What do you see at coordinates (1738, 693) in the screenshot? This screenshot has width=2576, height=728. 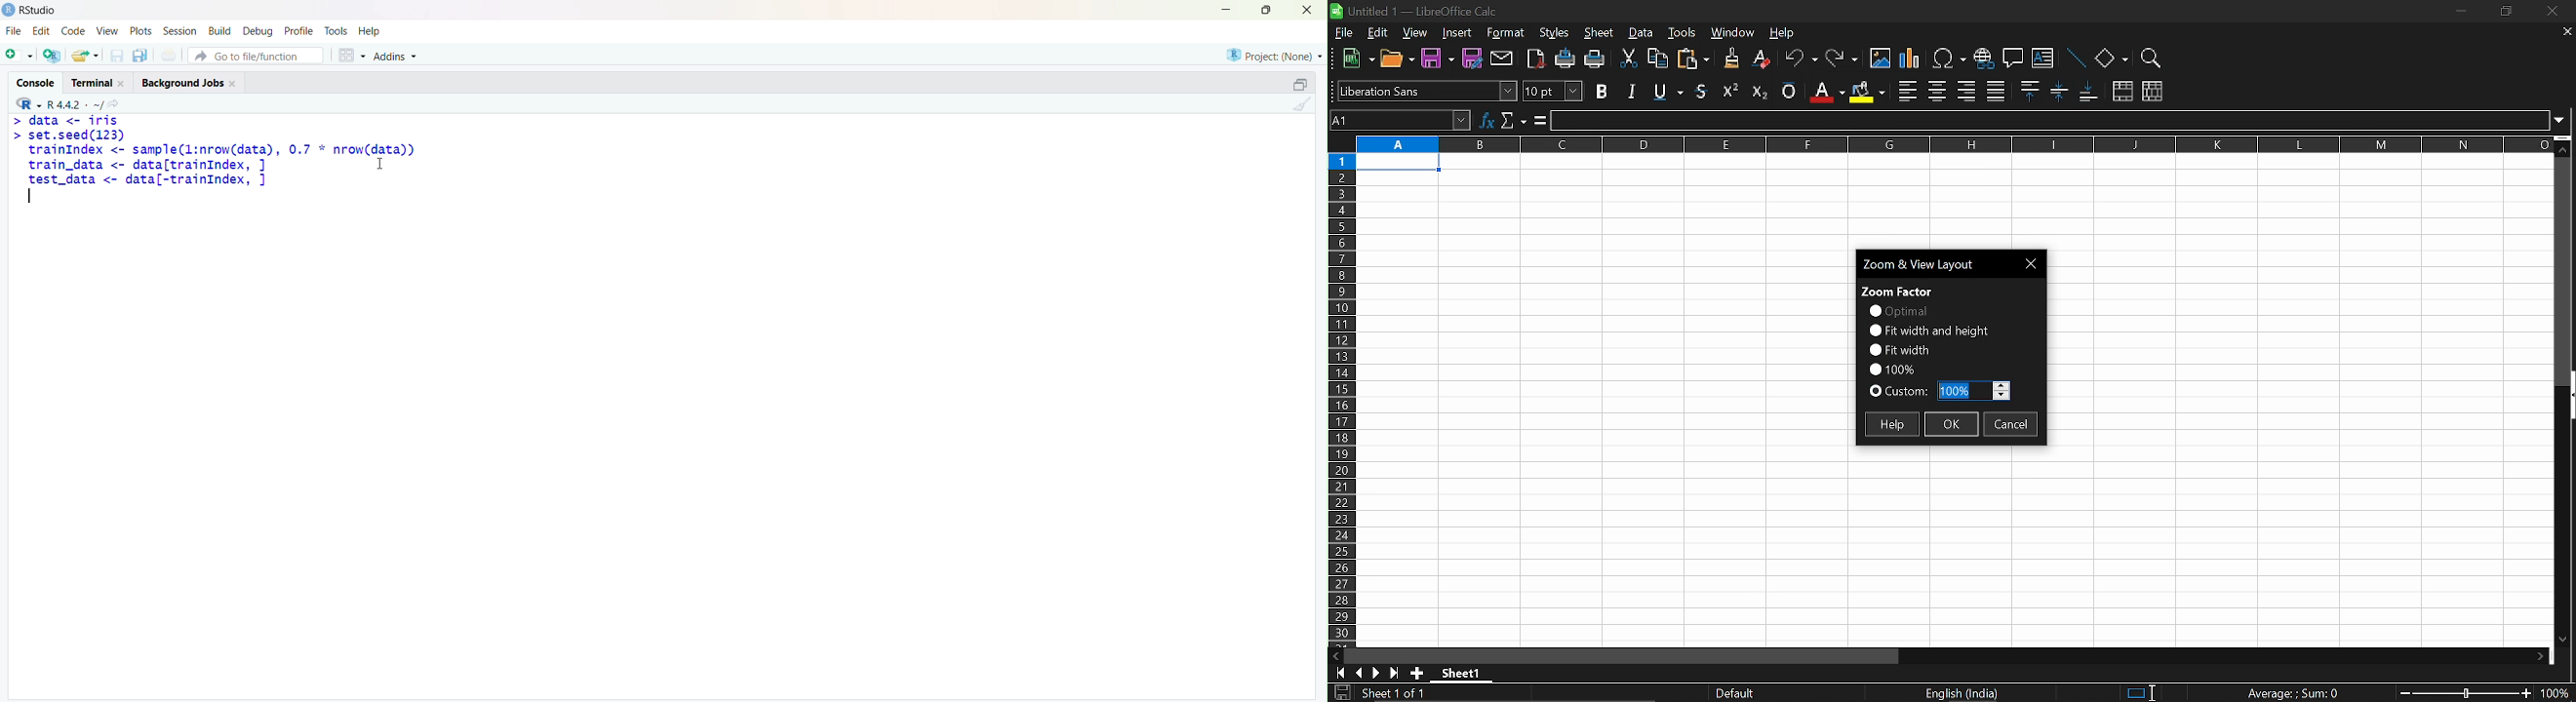 I see `sheet style` at bounding box center [1738, 693].